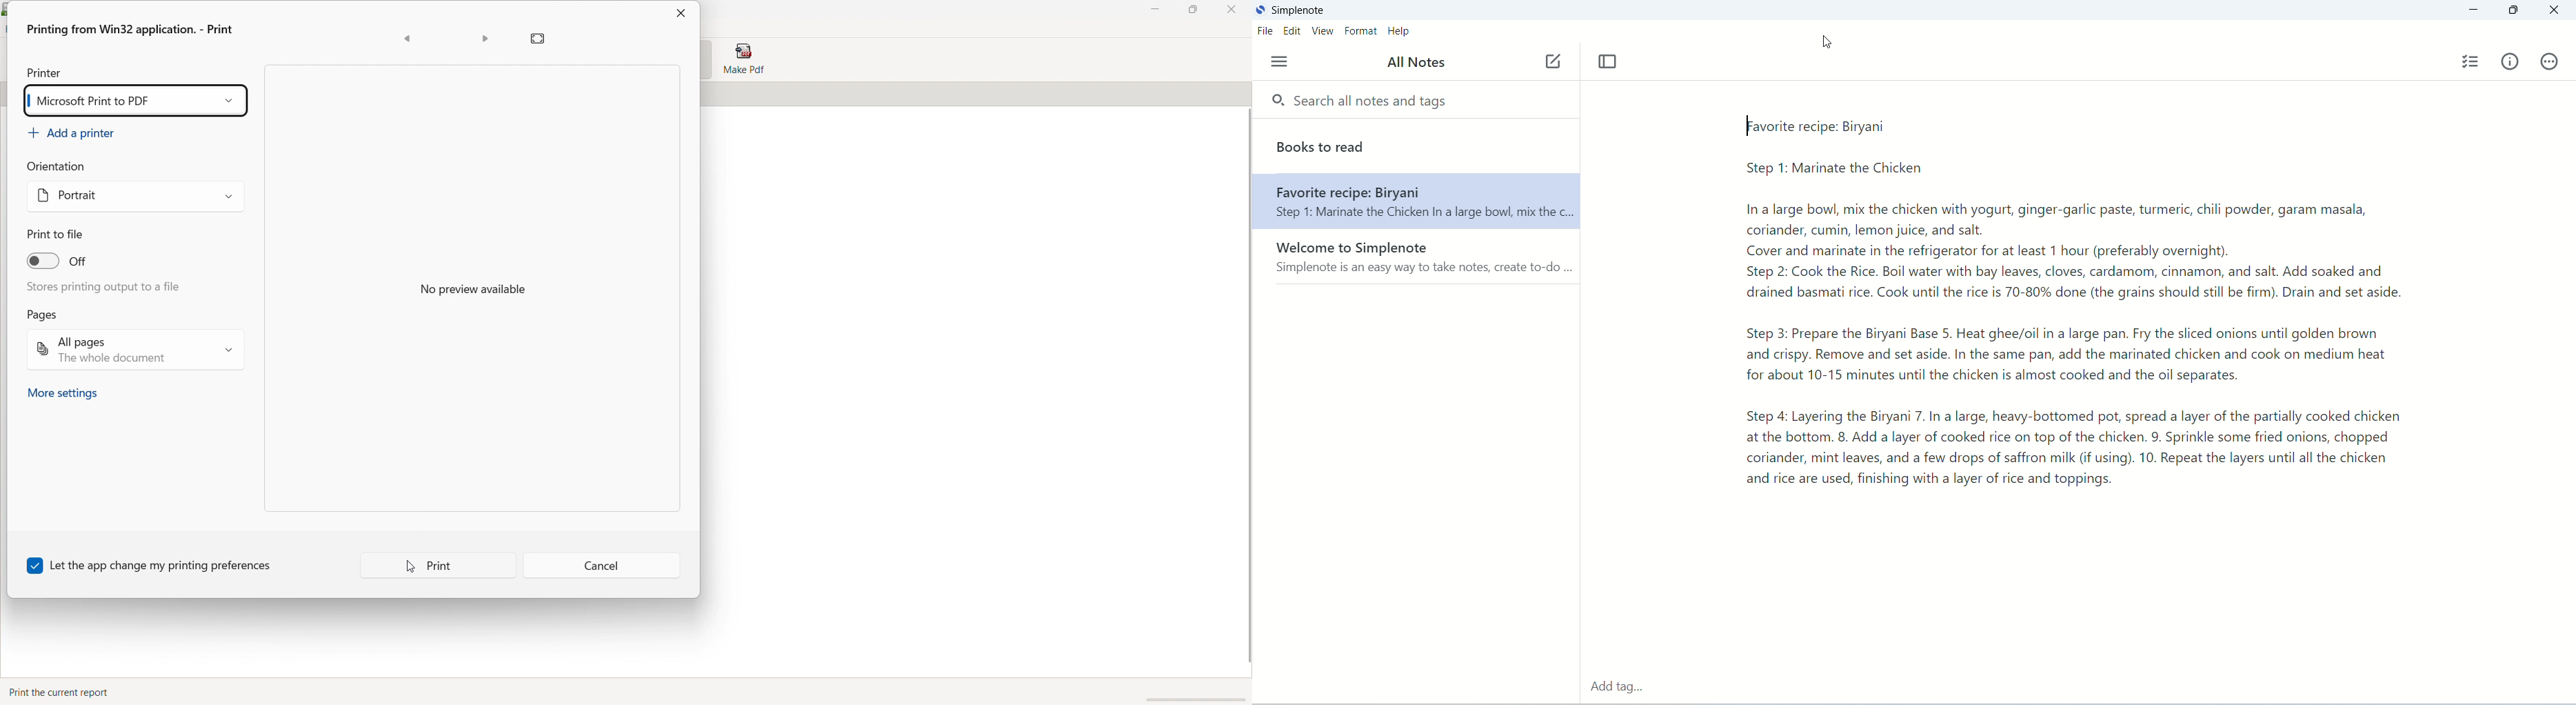 The width and height of the screenshot is (2576, 728). What do you see at coordinates (44, 72) in the screenshot?
I see `Printer` at bounding box center [44, 72].